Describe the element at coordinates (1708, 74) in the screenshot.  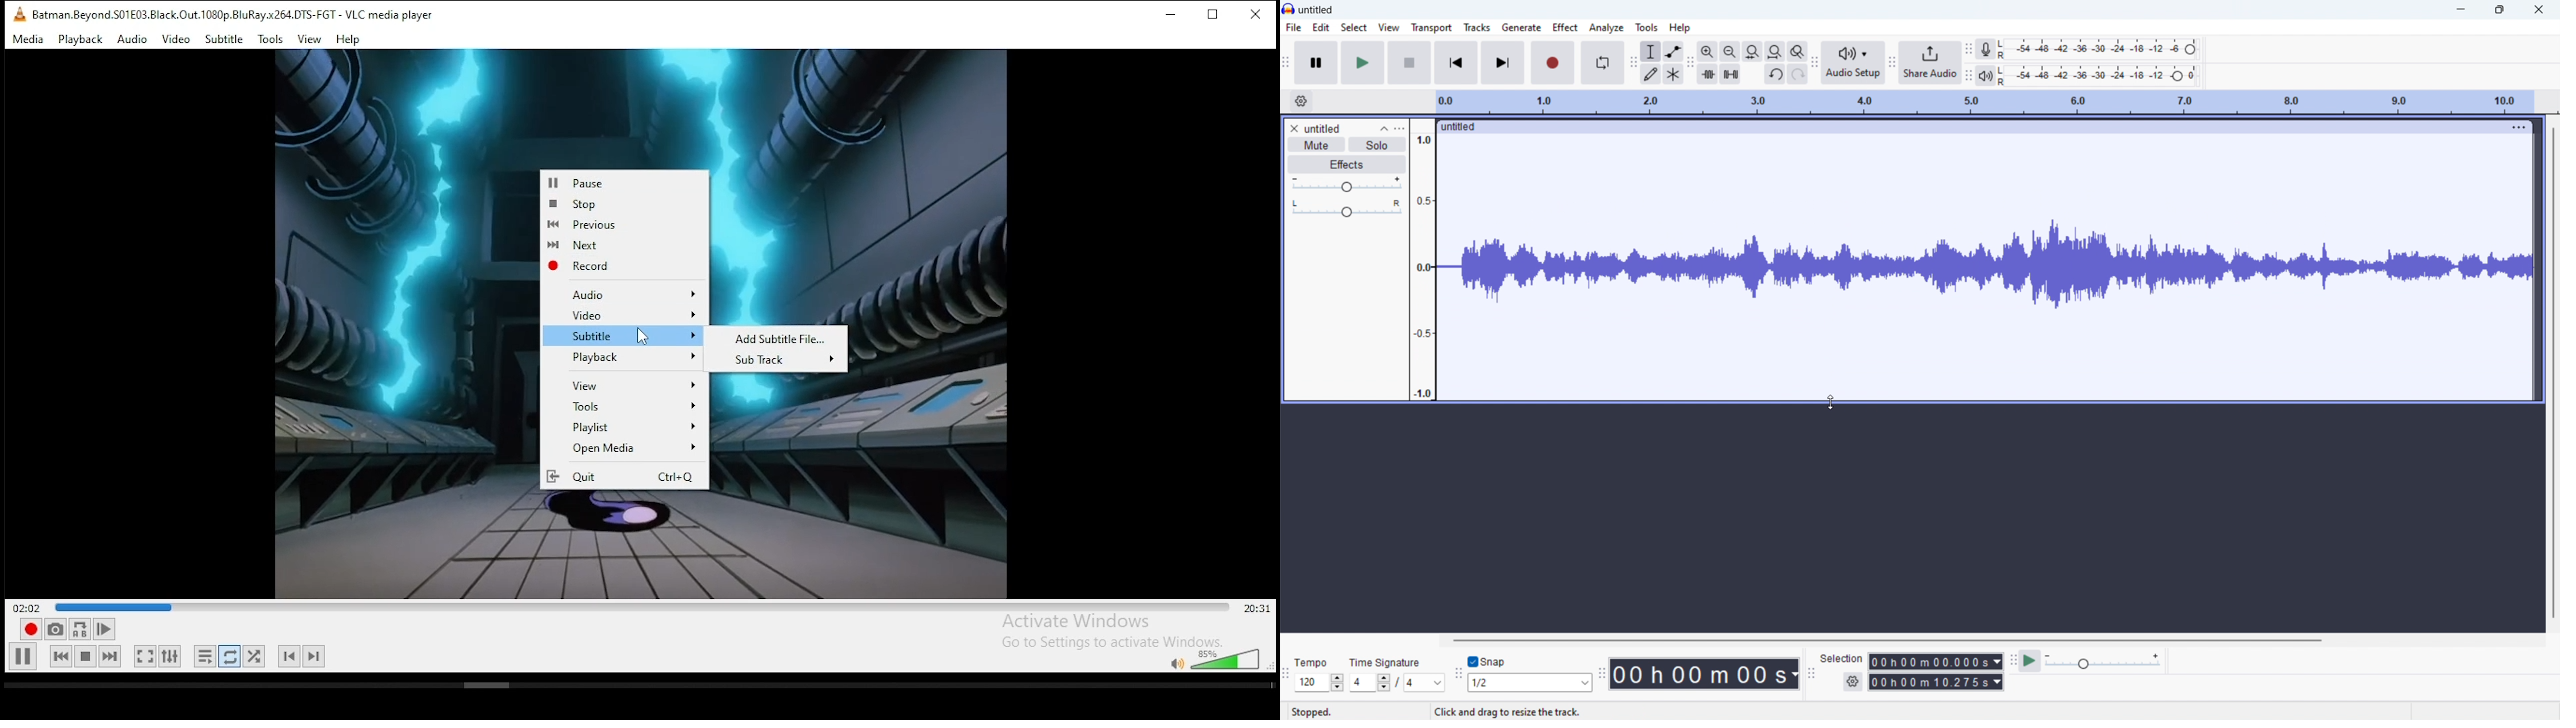
I see `trim audio oitside selection` at that location.